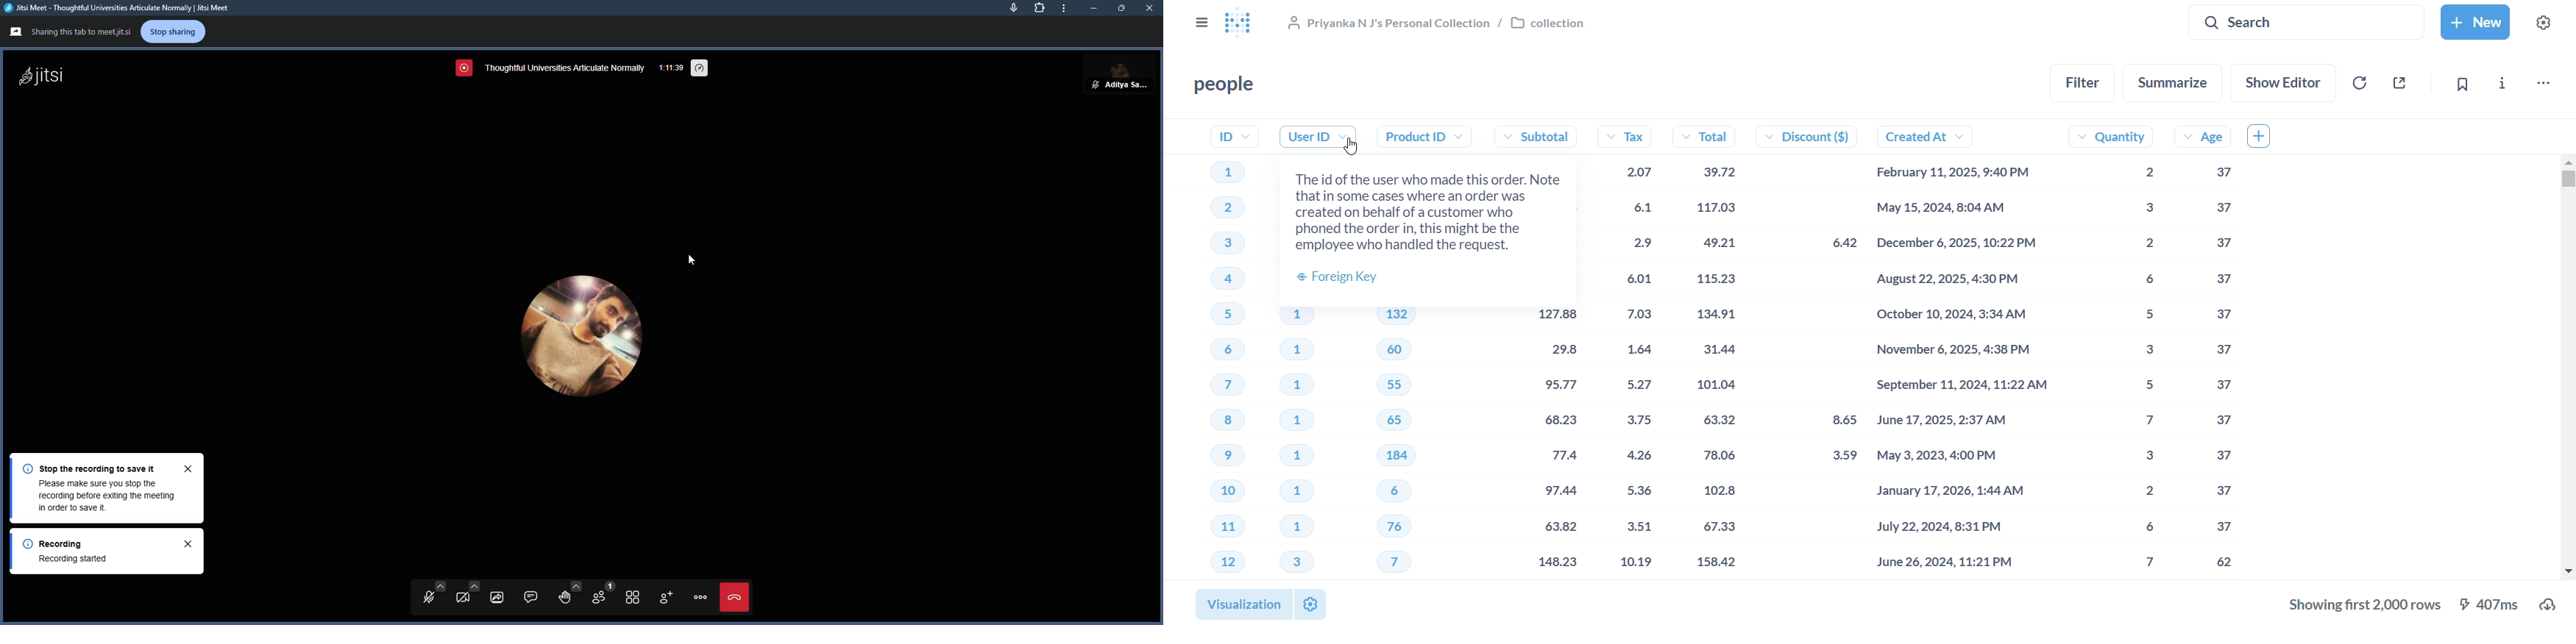 This screenshot has width=2576, height=644. Describe the element at coordinates (1230, 349) in the screenshot. I see `ID's` at that location.